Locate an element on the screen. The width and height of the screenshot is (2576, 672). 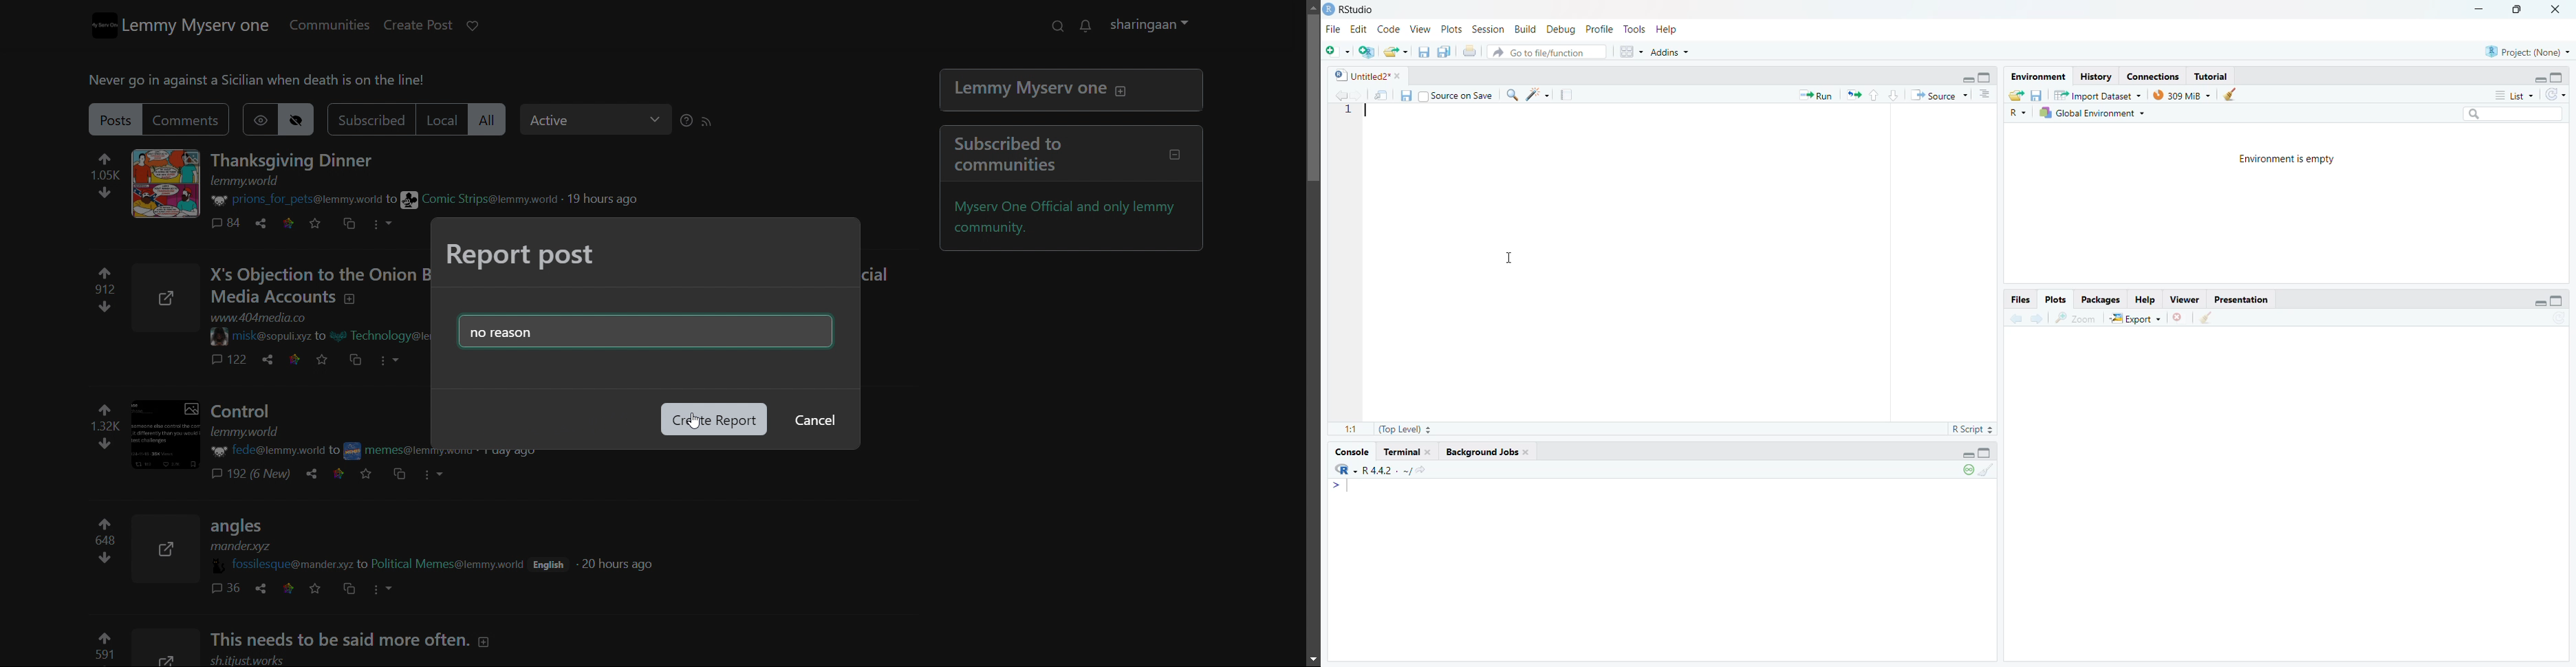
Files is located at coordinates (2018, 298).